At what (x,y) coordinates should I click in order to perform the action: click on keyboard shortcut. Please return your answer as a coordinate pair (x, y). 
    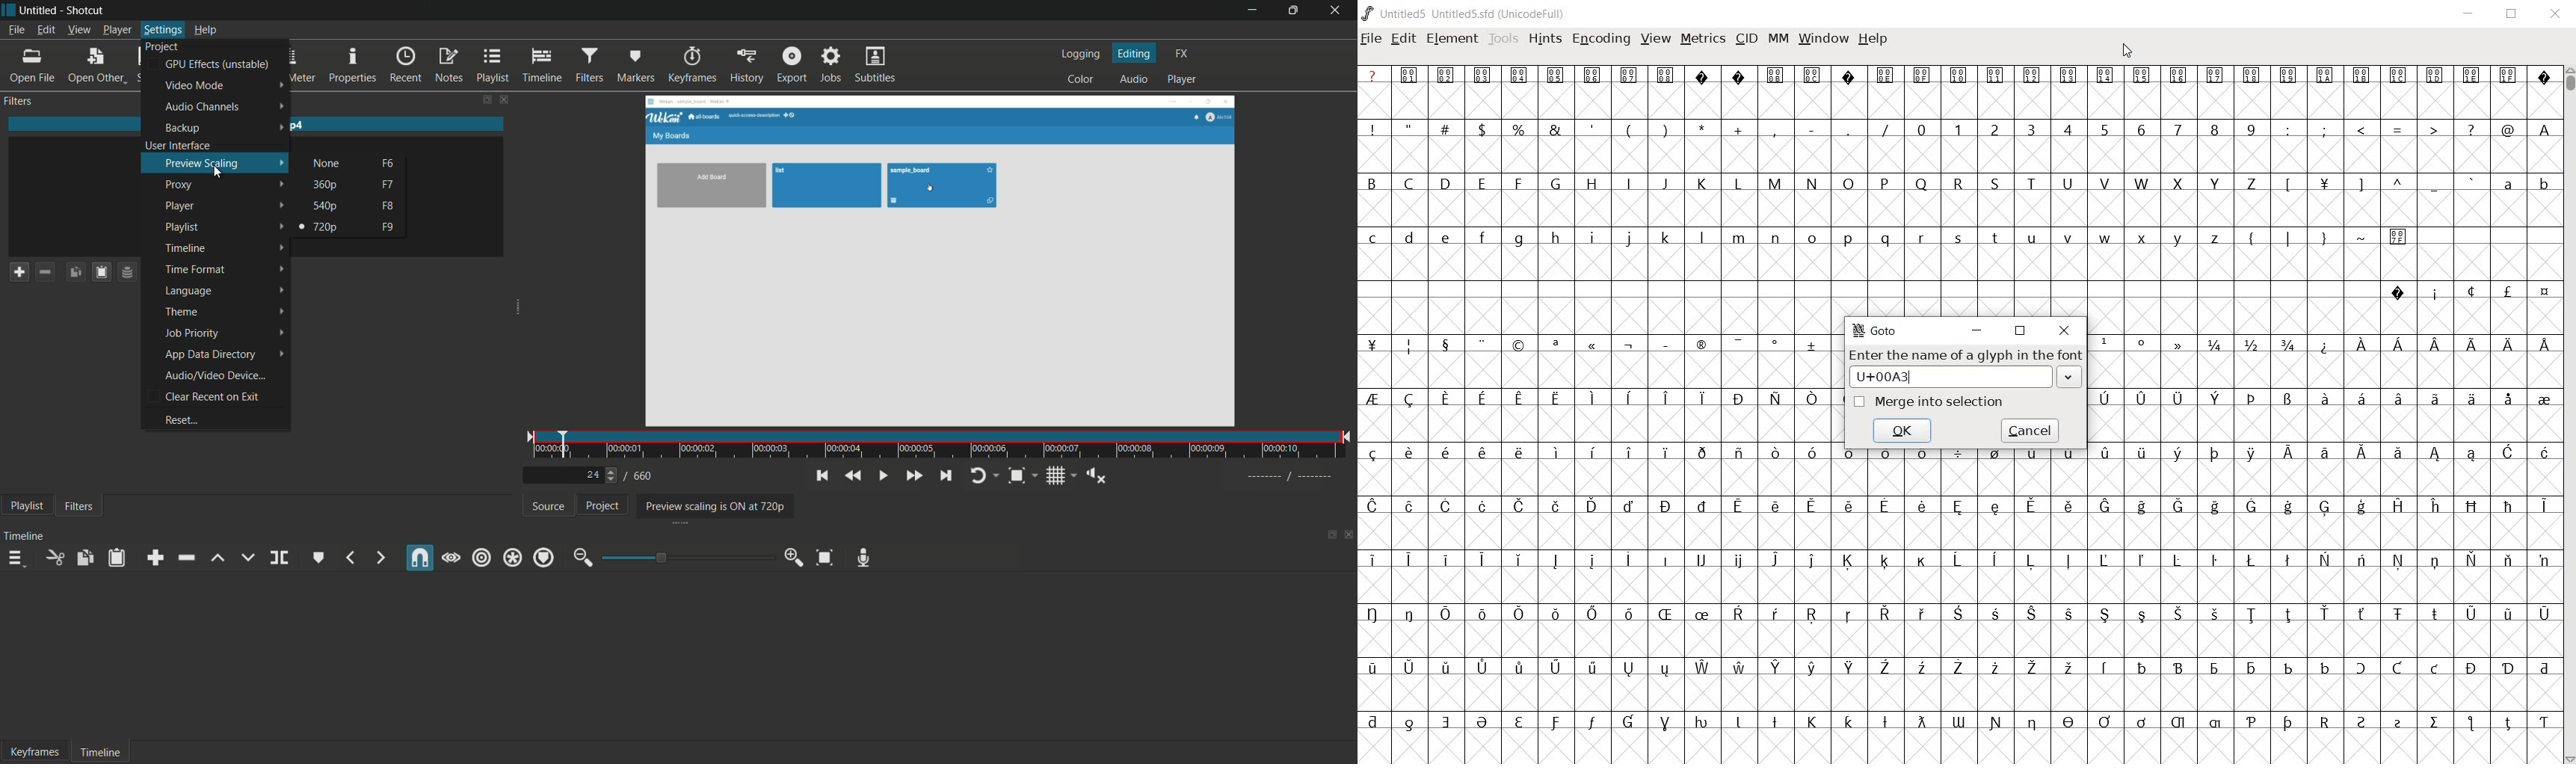
    Looking at the image, I should click on (388, 207).